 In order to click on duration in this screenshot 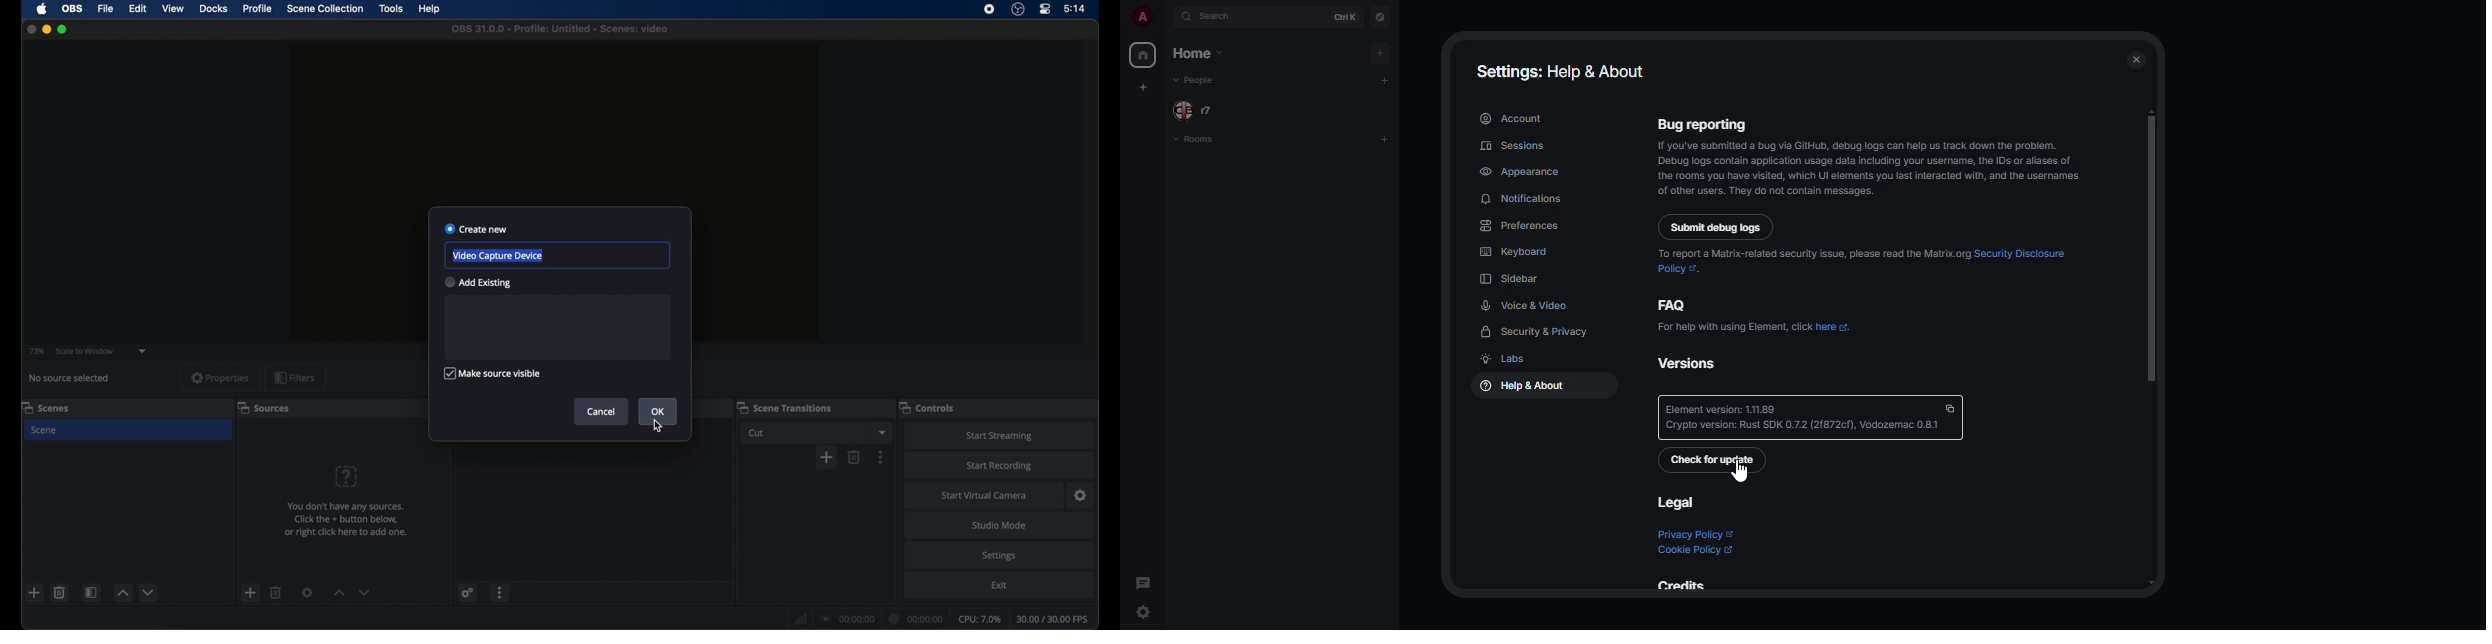, I will do `click(916, 618)`.